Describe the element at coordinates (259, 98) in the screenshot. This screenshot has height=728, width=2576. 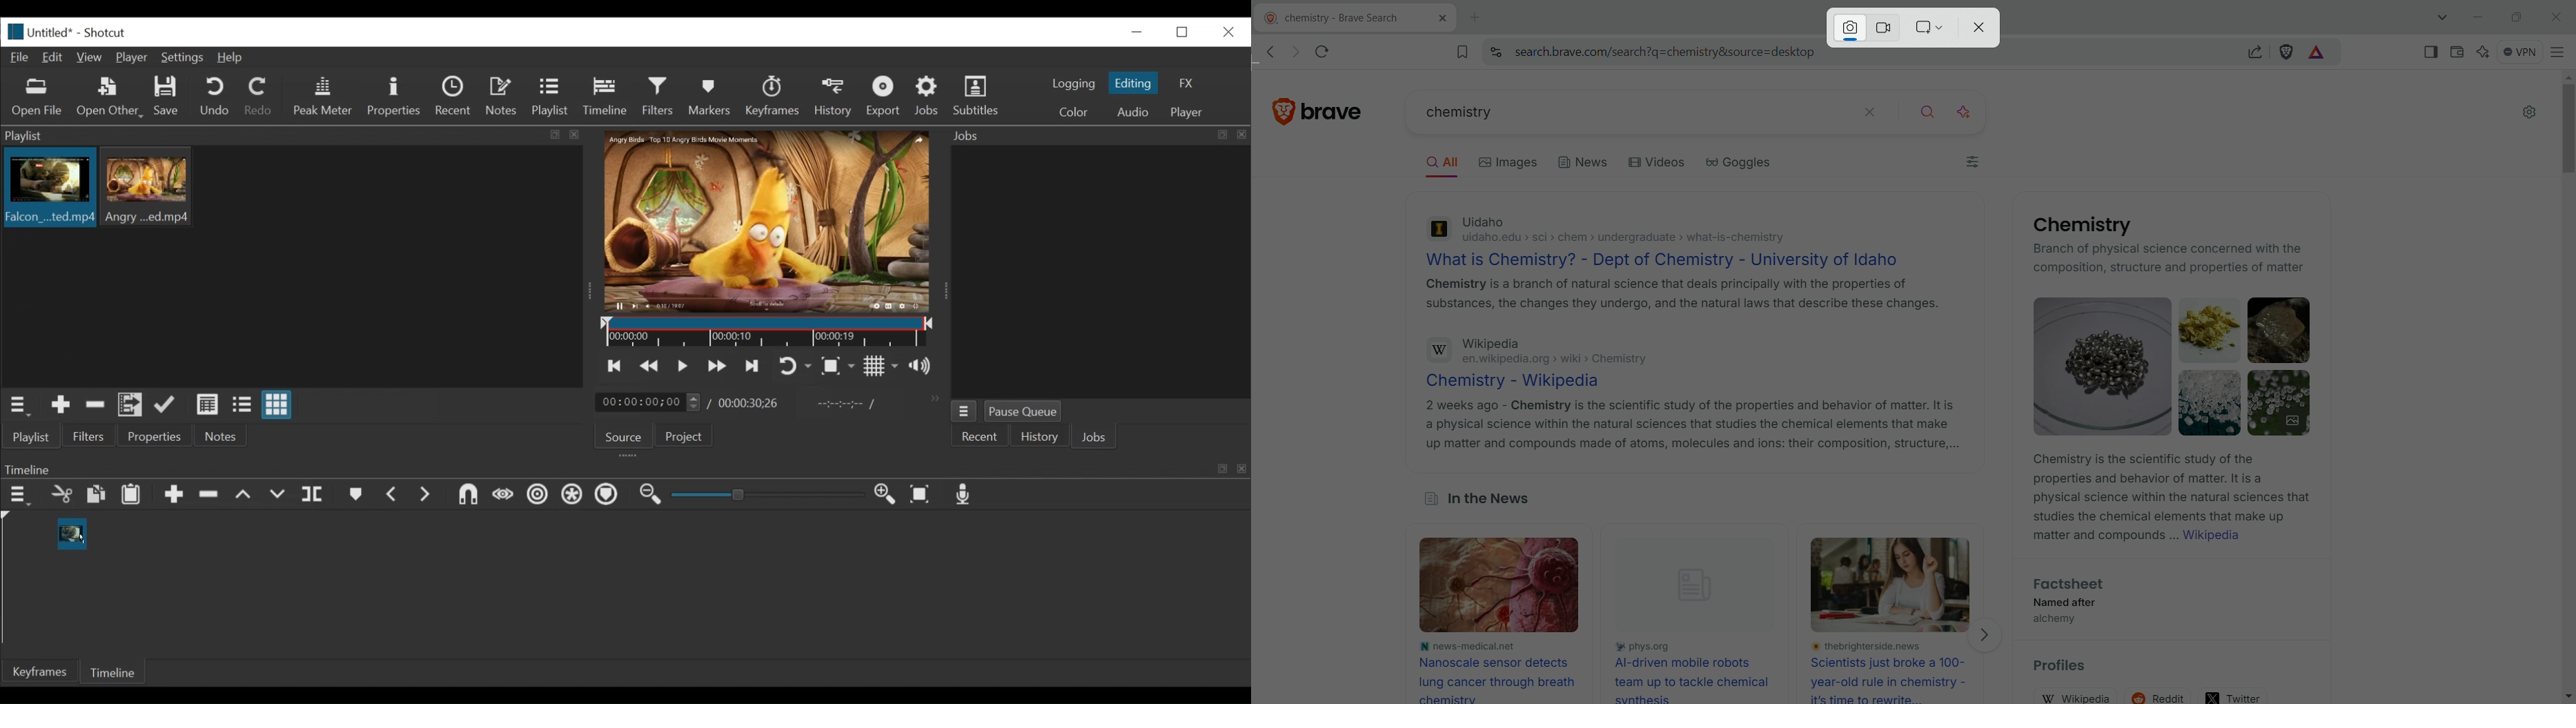
I see `Redo` at that location.